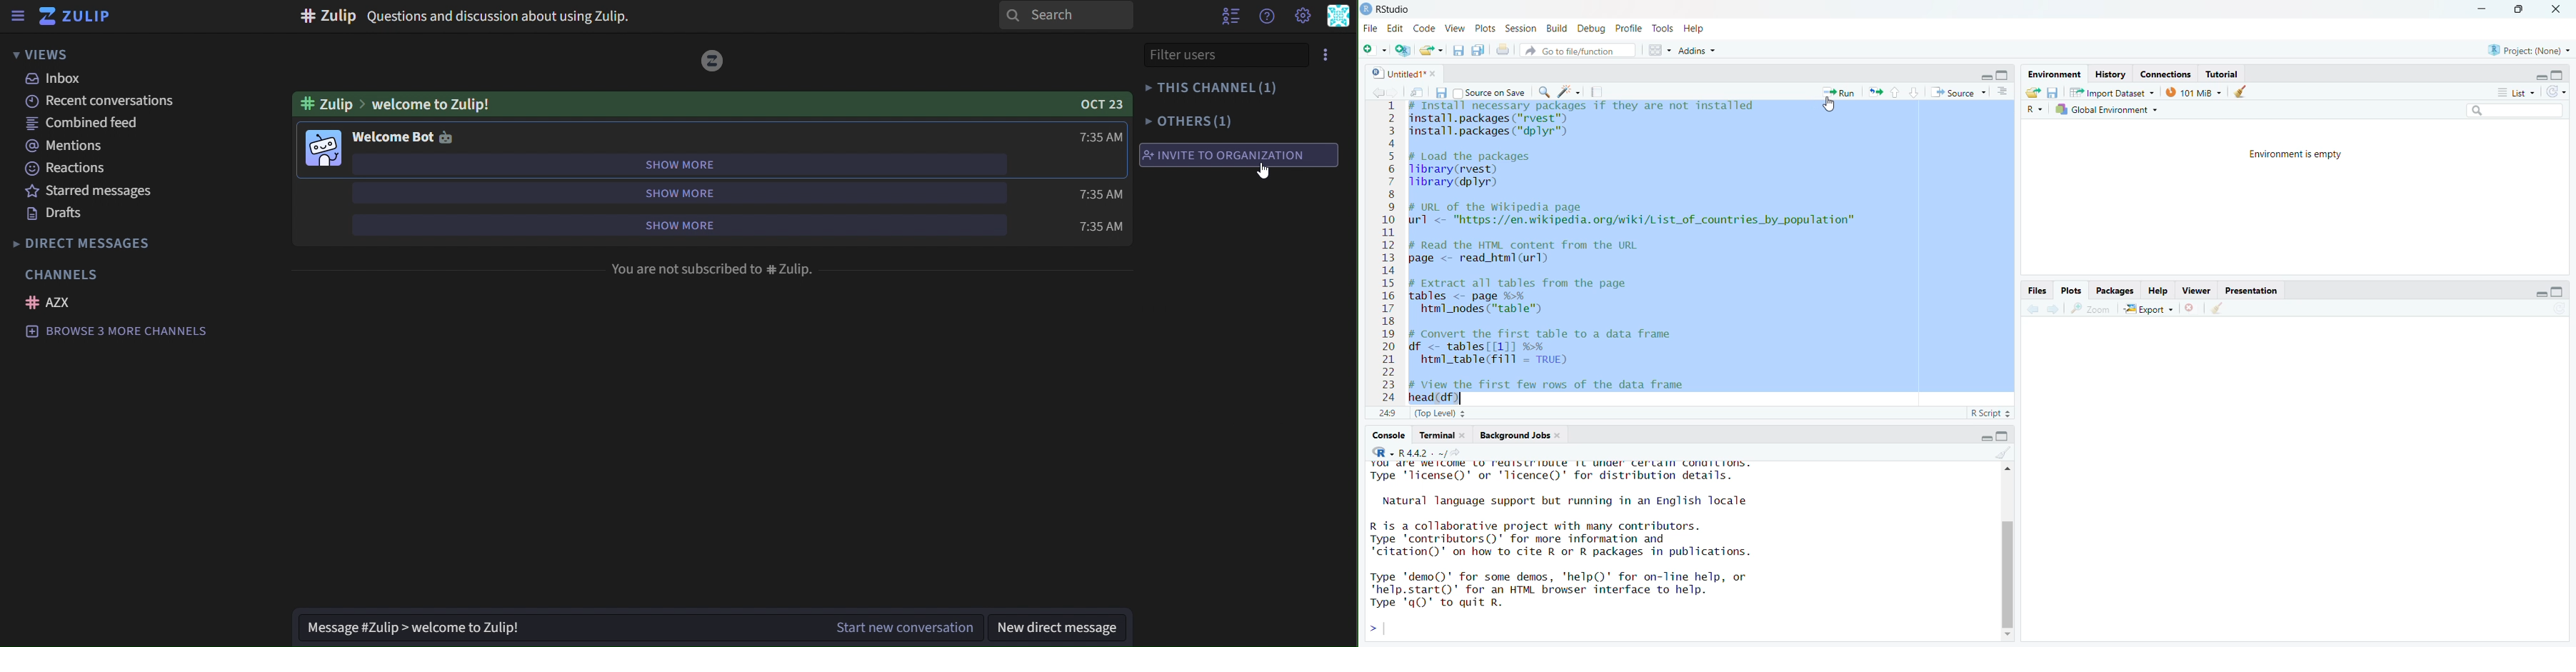 The width and height of the screenshot is (2576, 672). What do you see at coordinates (2054, 74) in the screenshot?
I see `Environment` at bounding box center [2054, 74].